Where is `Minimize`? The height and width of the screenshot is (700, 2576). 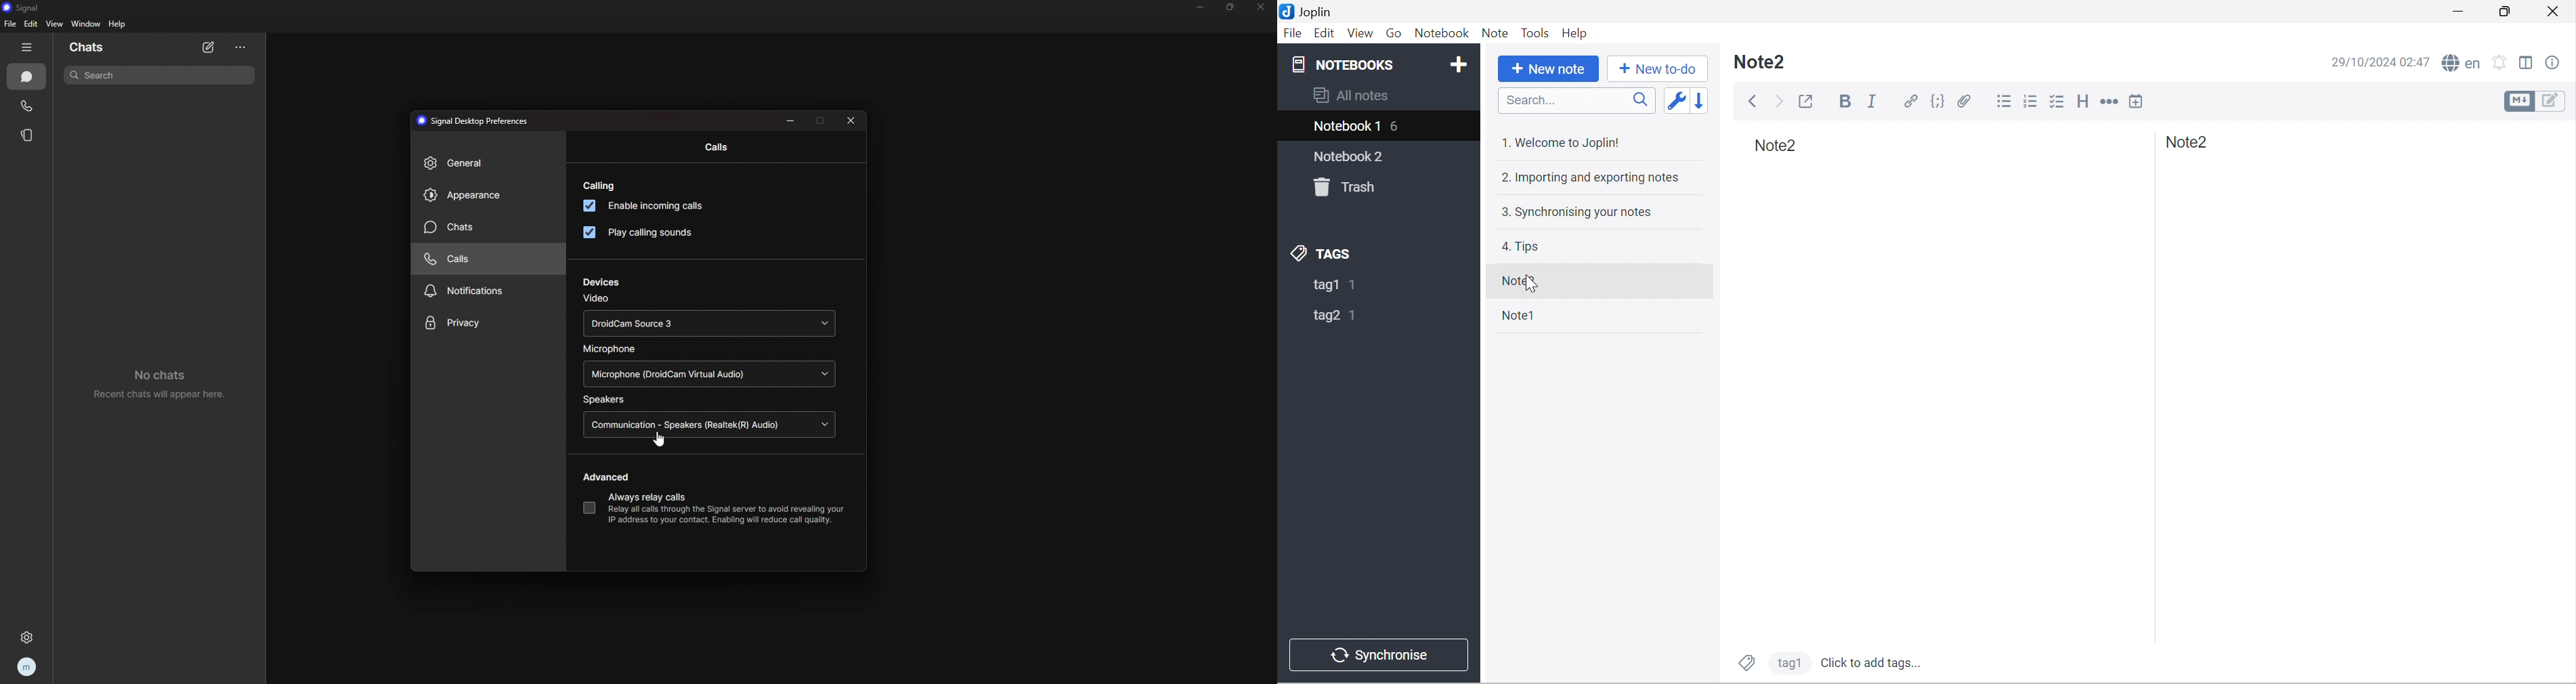 Minimize is located at coordinates (2461, 12).